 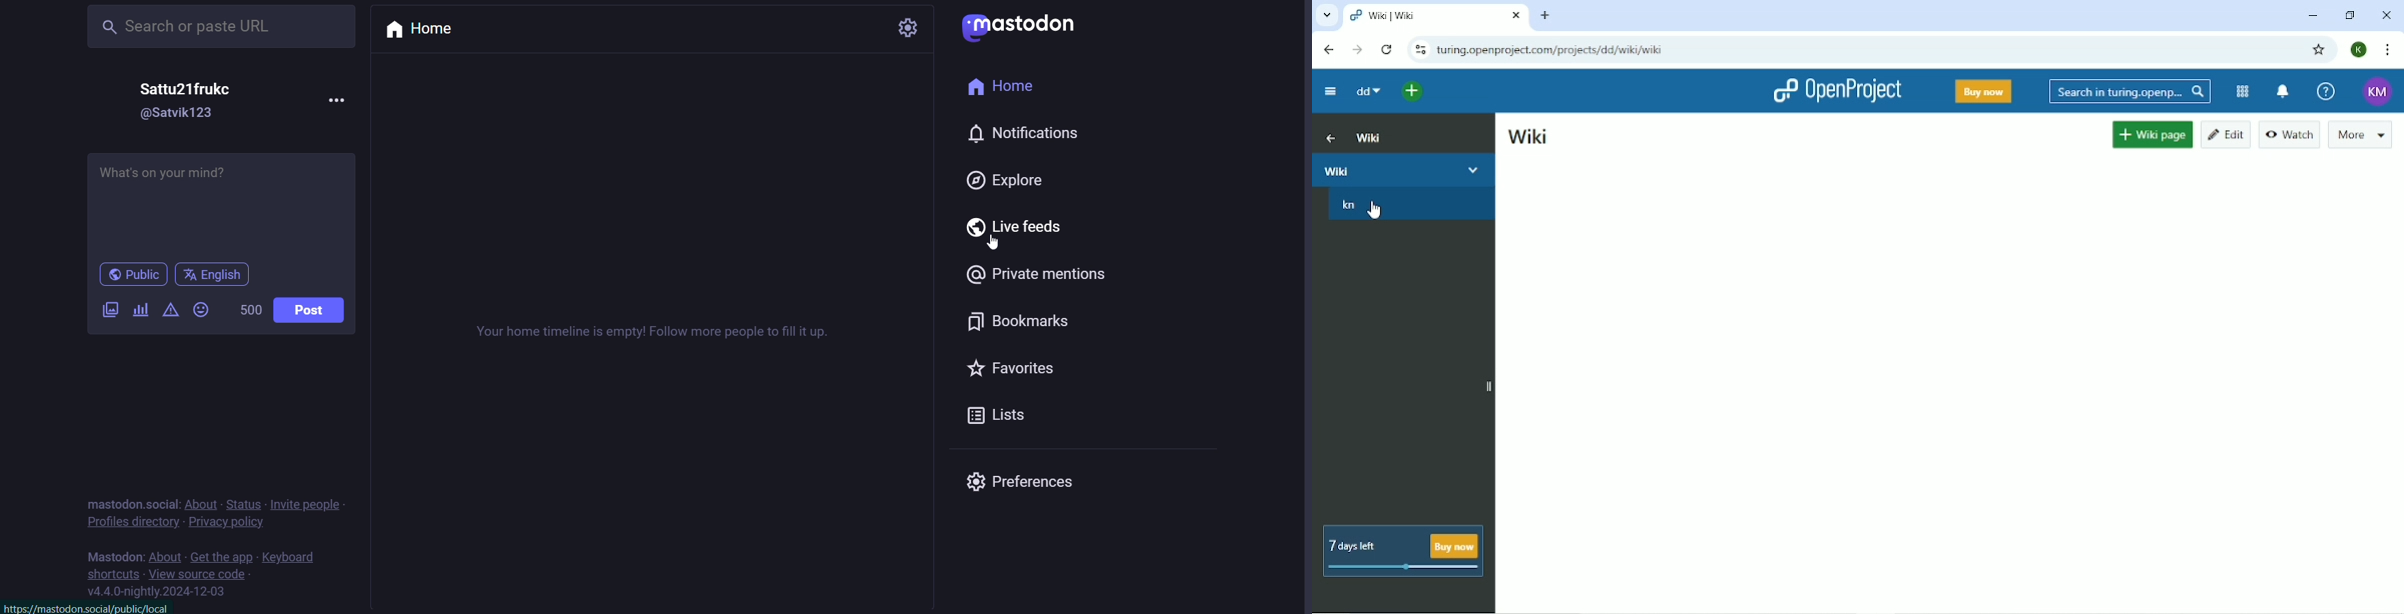 What do you see at coordinates (185, 114) in the screenshot?
I see `@Satvik123` at bounding box center [185, 114].